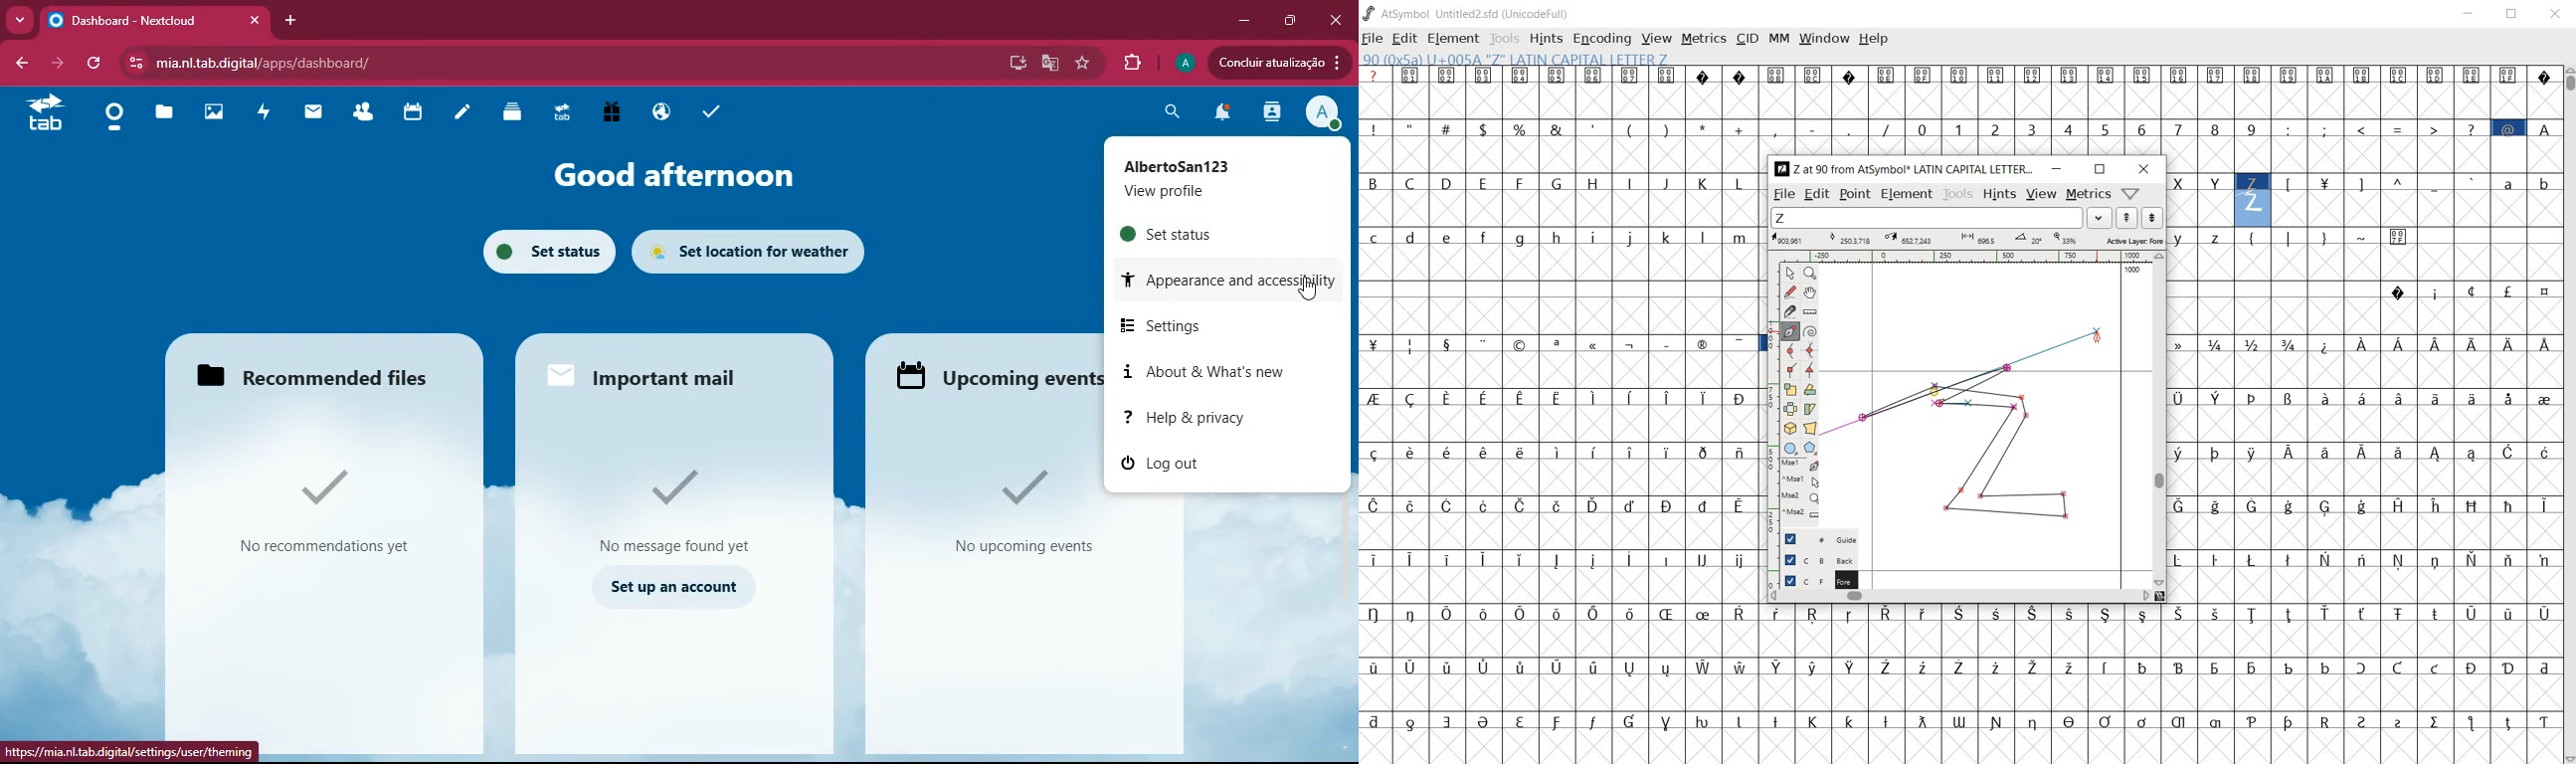 The image size is (2576, 784). Describe the element at coordinates (311, 375) in the screenshot. I see `files` at that location.